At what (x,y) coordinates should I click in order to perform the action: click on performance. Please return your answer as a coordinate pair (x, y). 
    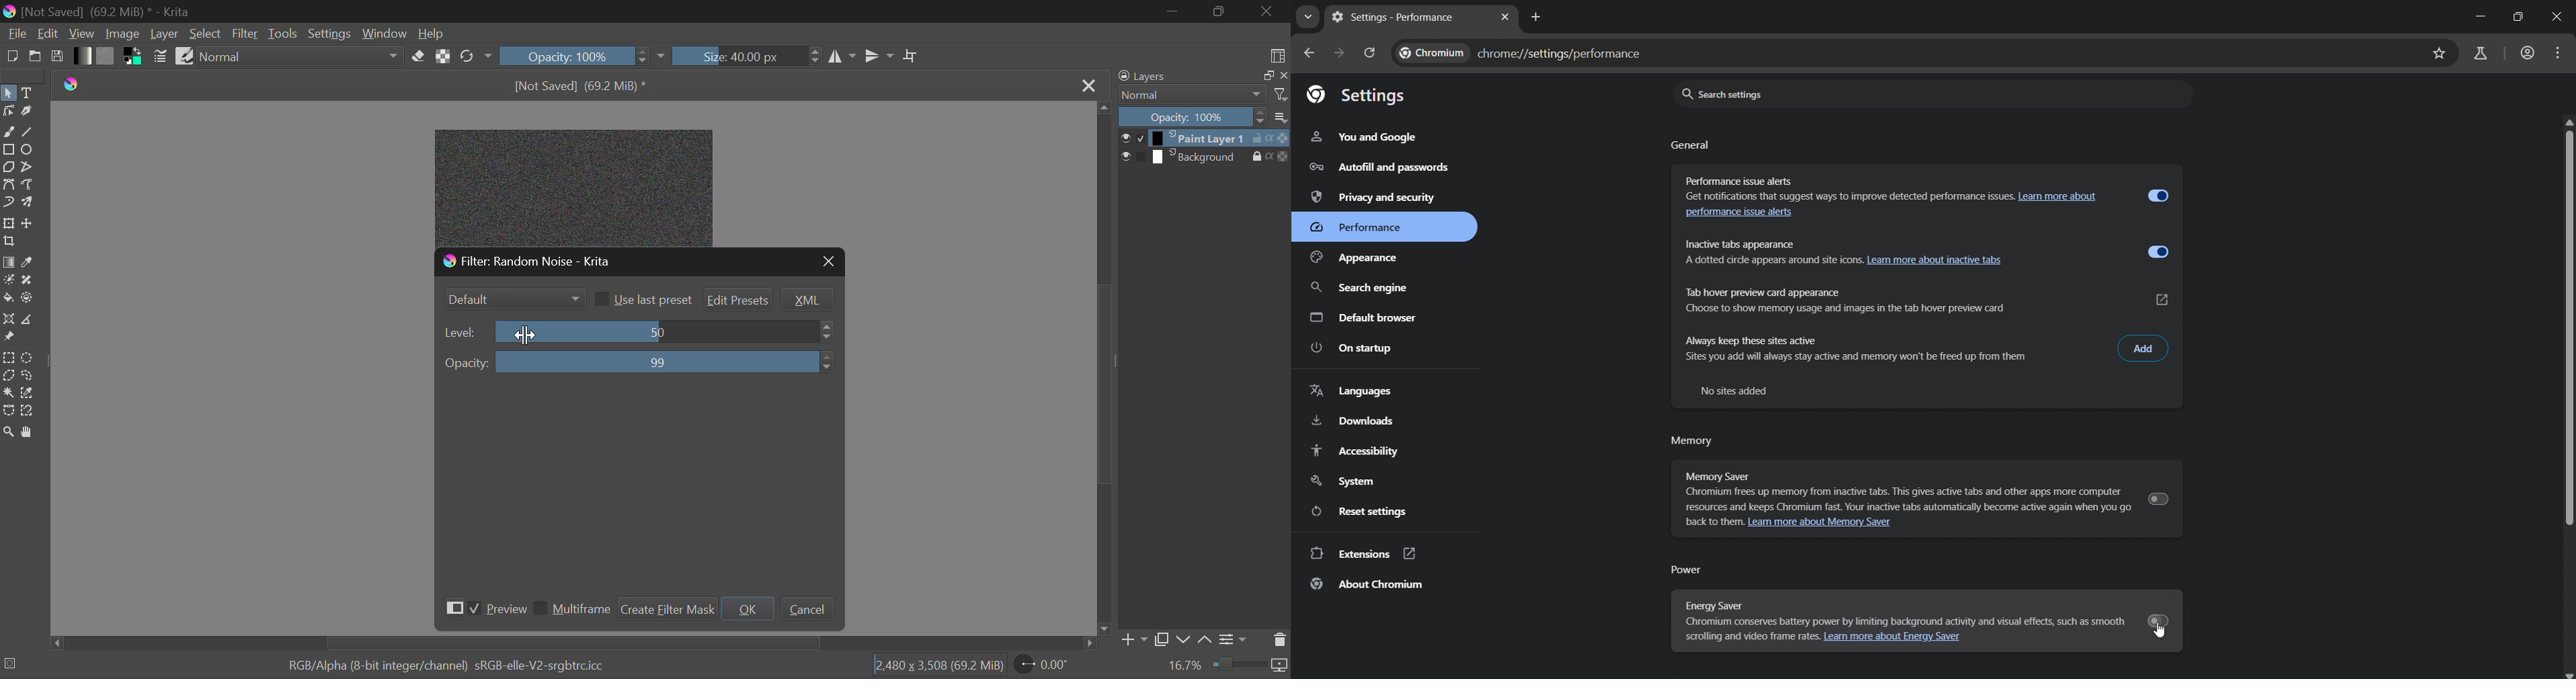
    Looking at the image, I should click on (1373, 227).